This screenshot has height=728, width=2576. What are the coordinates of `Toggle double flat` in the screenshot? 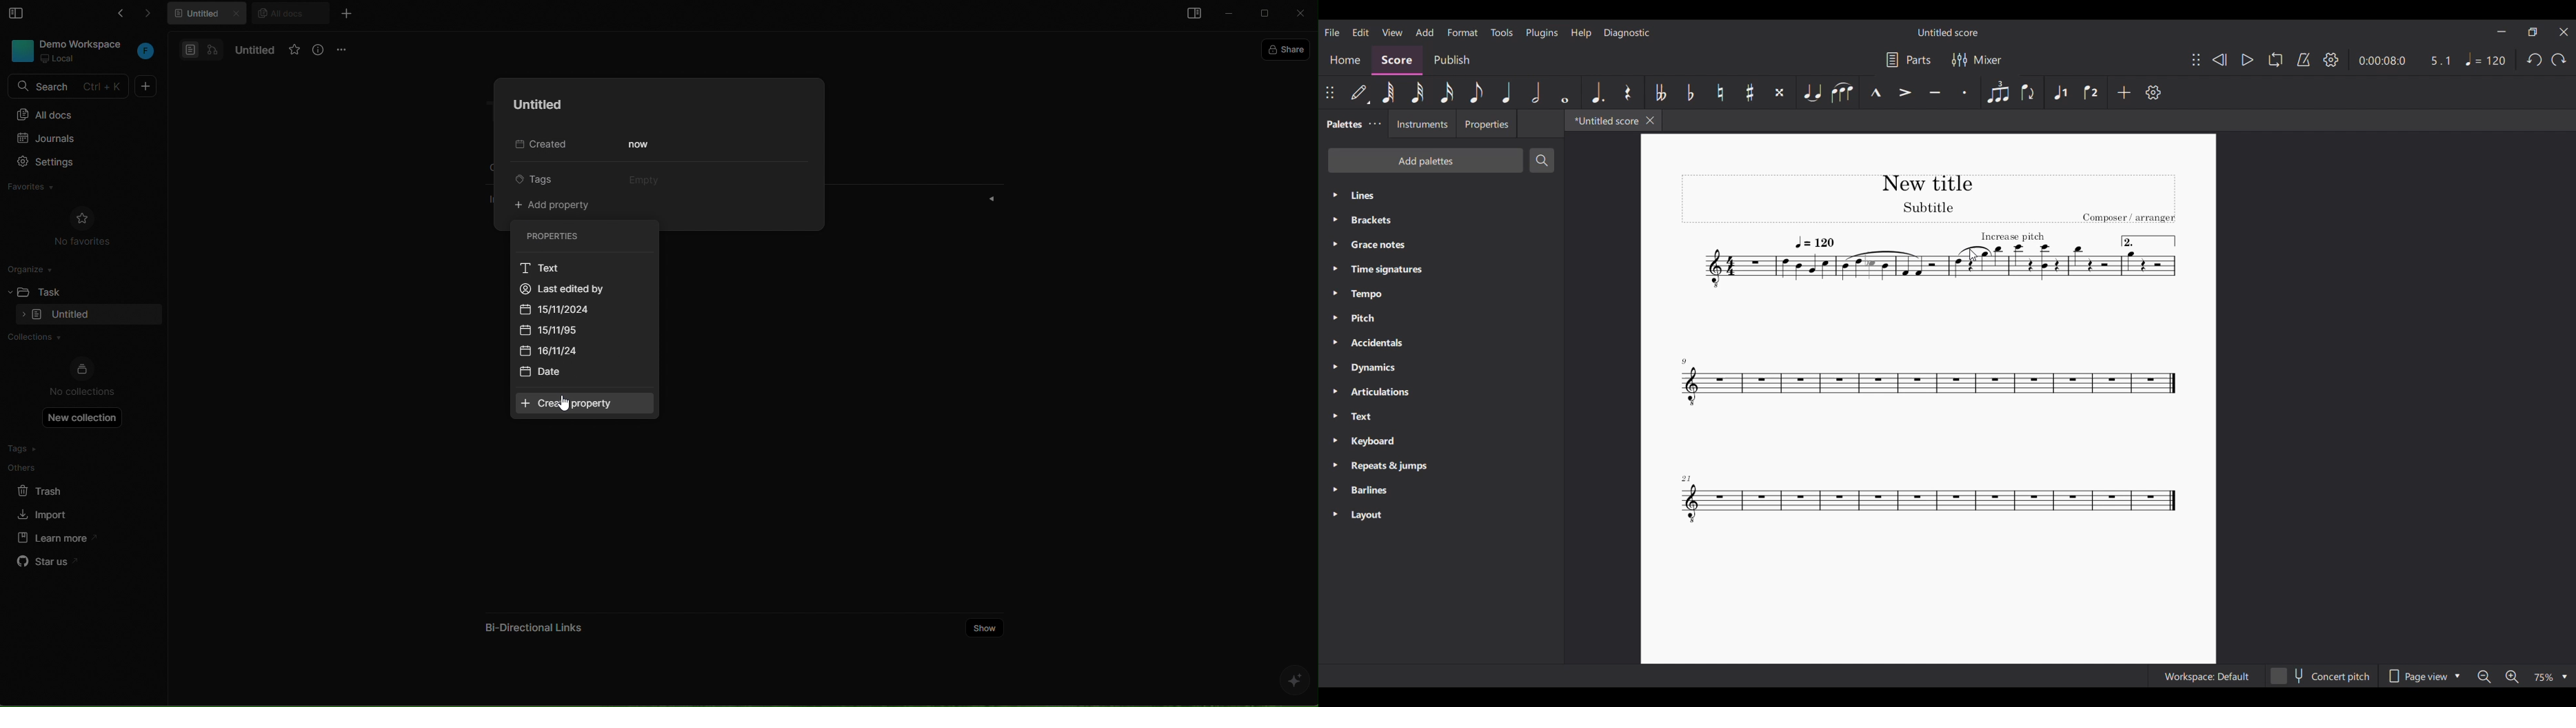 It's located at (1661, 92).